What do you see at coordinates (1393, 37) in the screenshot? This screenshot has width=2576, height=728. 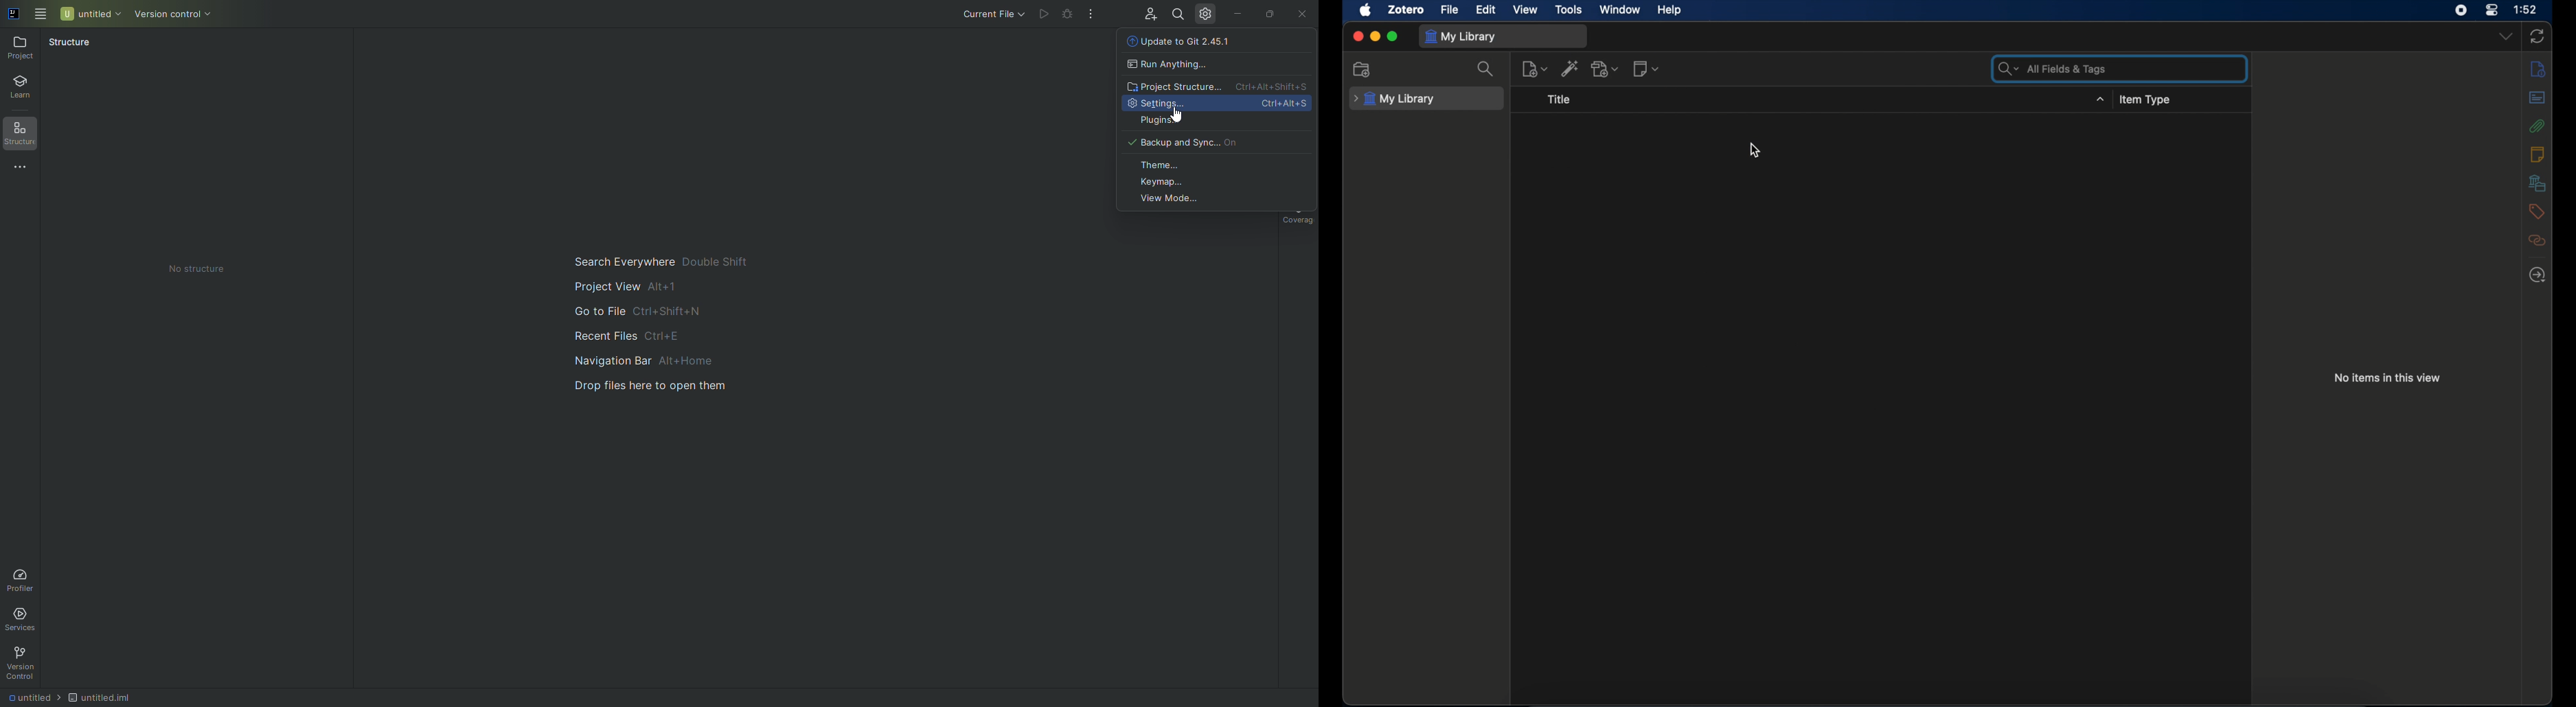 I see `maximize` at bounding box center [1393, 37].